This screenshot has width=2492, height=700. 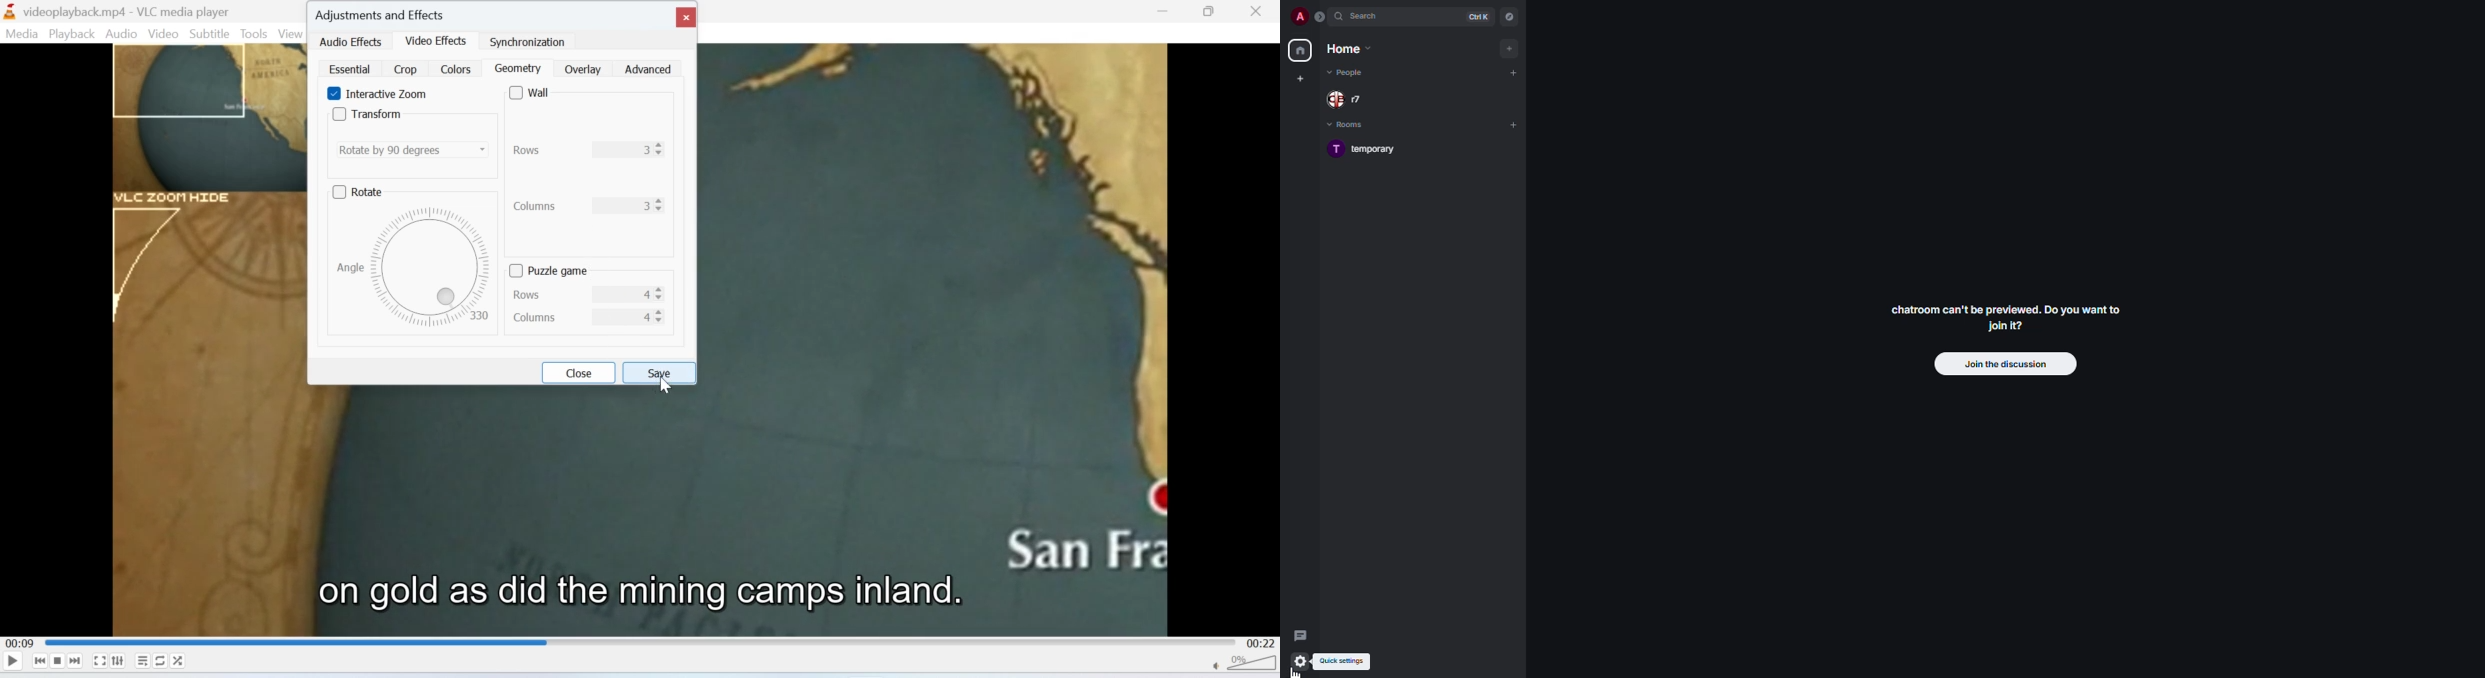 I want to click on add, so click(x=1512, y=49).